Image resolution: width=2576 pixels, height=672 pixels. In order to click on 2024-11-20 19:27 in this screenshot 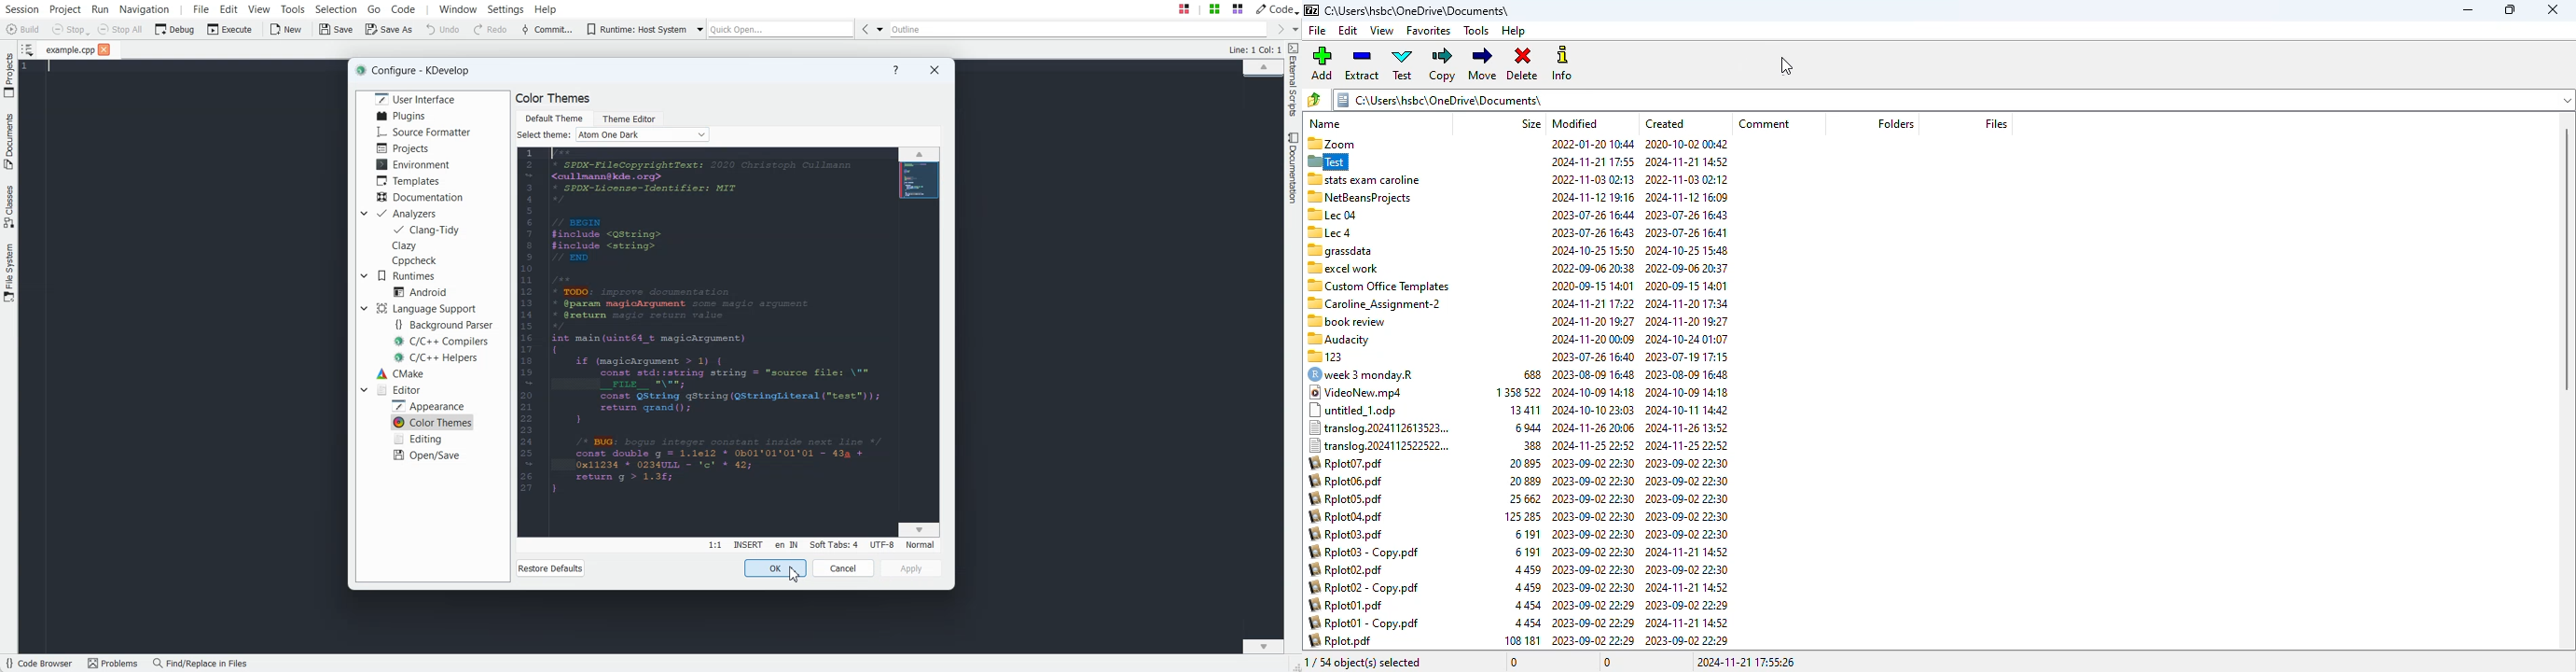, I will do `click(1594, 321)`.